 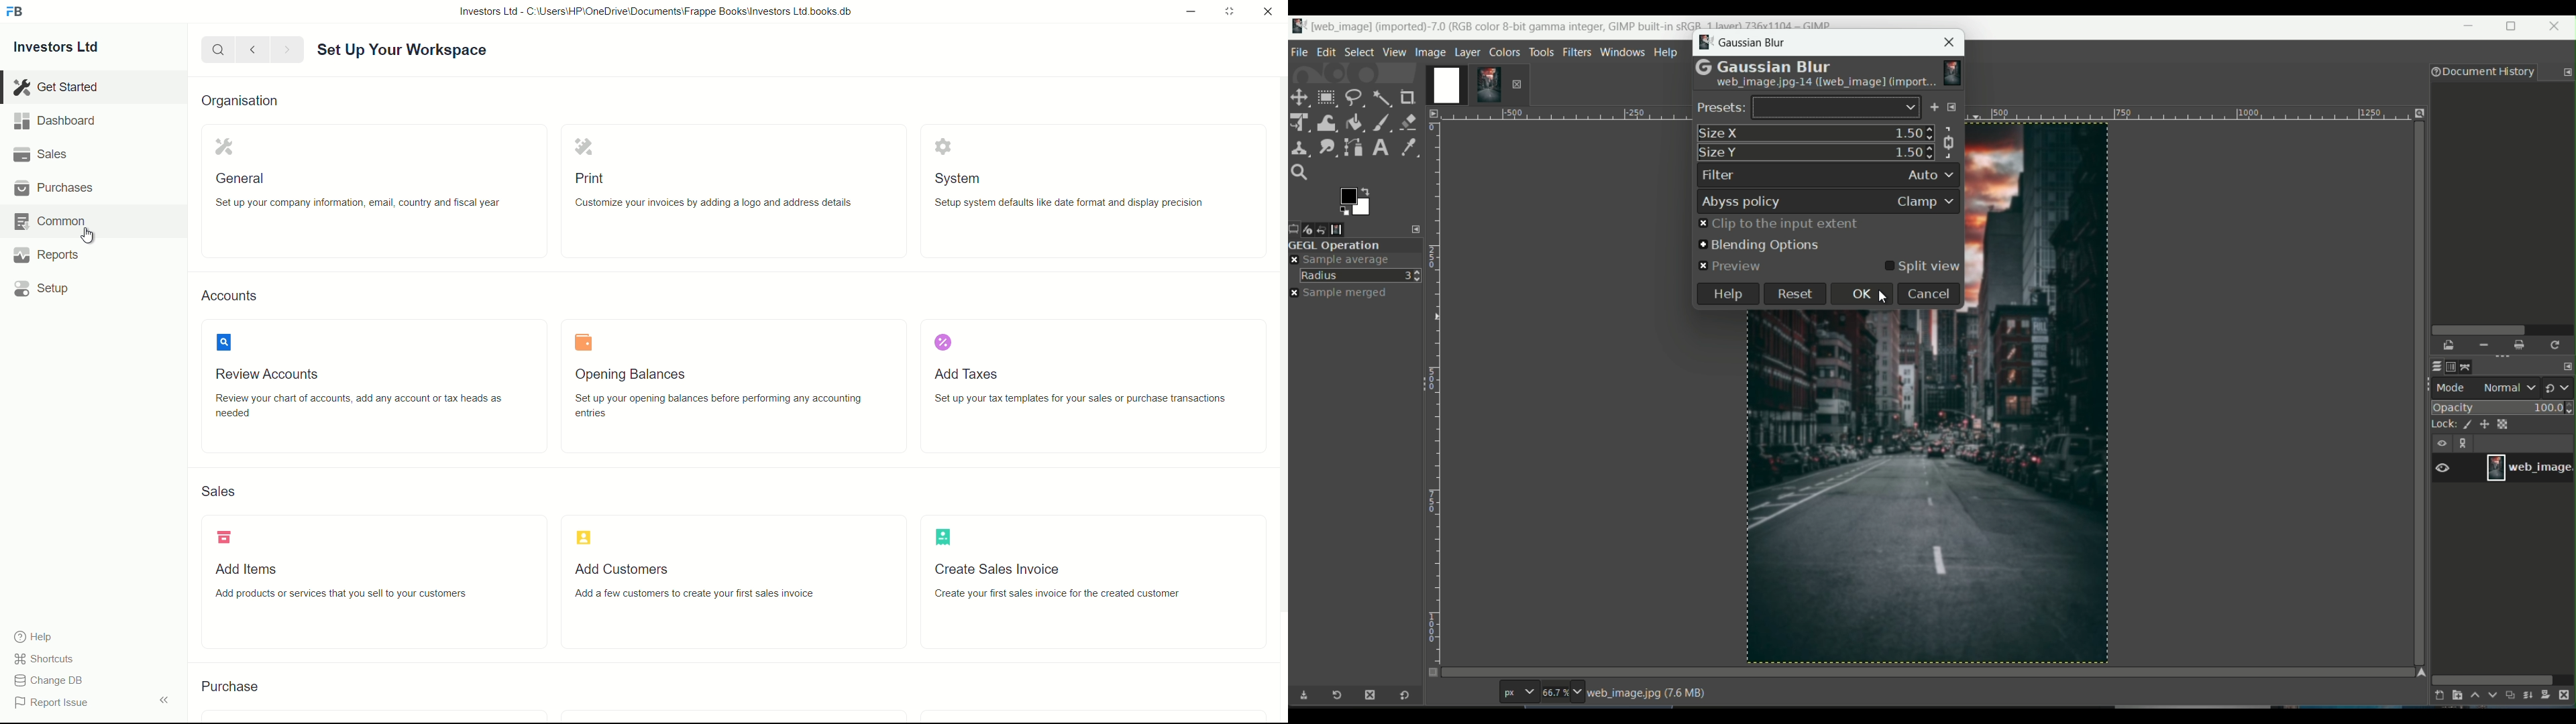 What do you see at coordinates (368, 408) in the screenshot?
I see `Review your chart of accounts, add any account or tax heads as
needed` at bounding box center [368, 408].